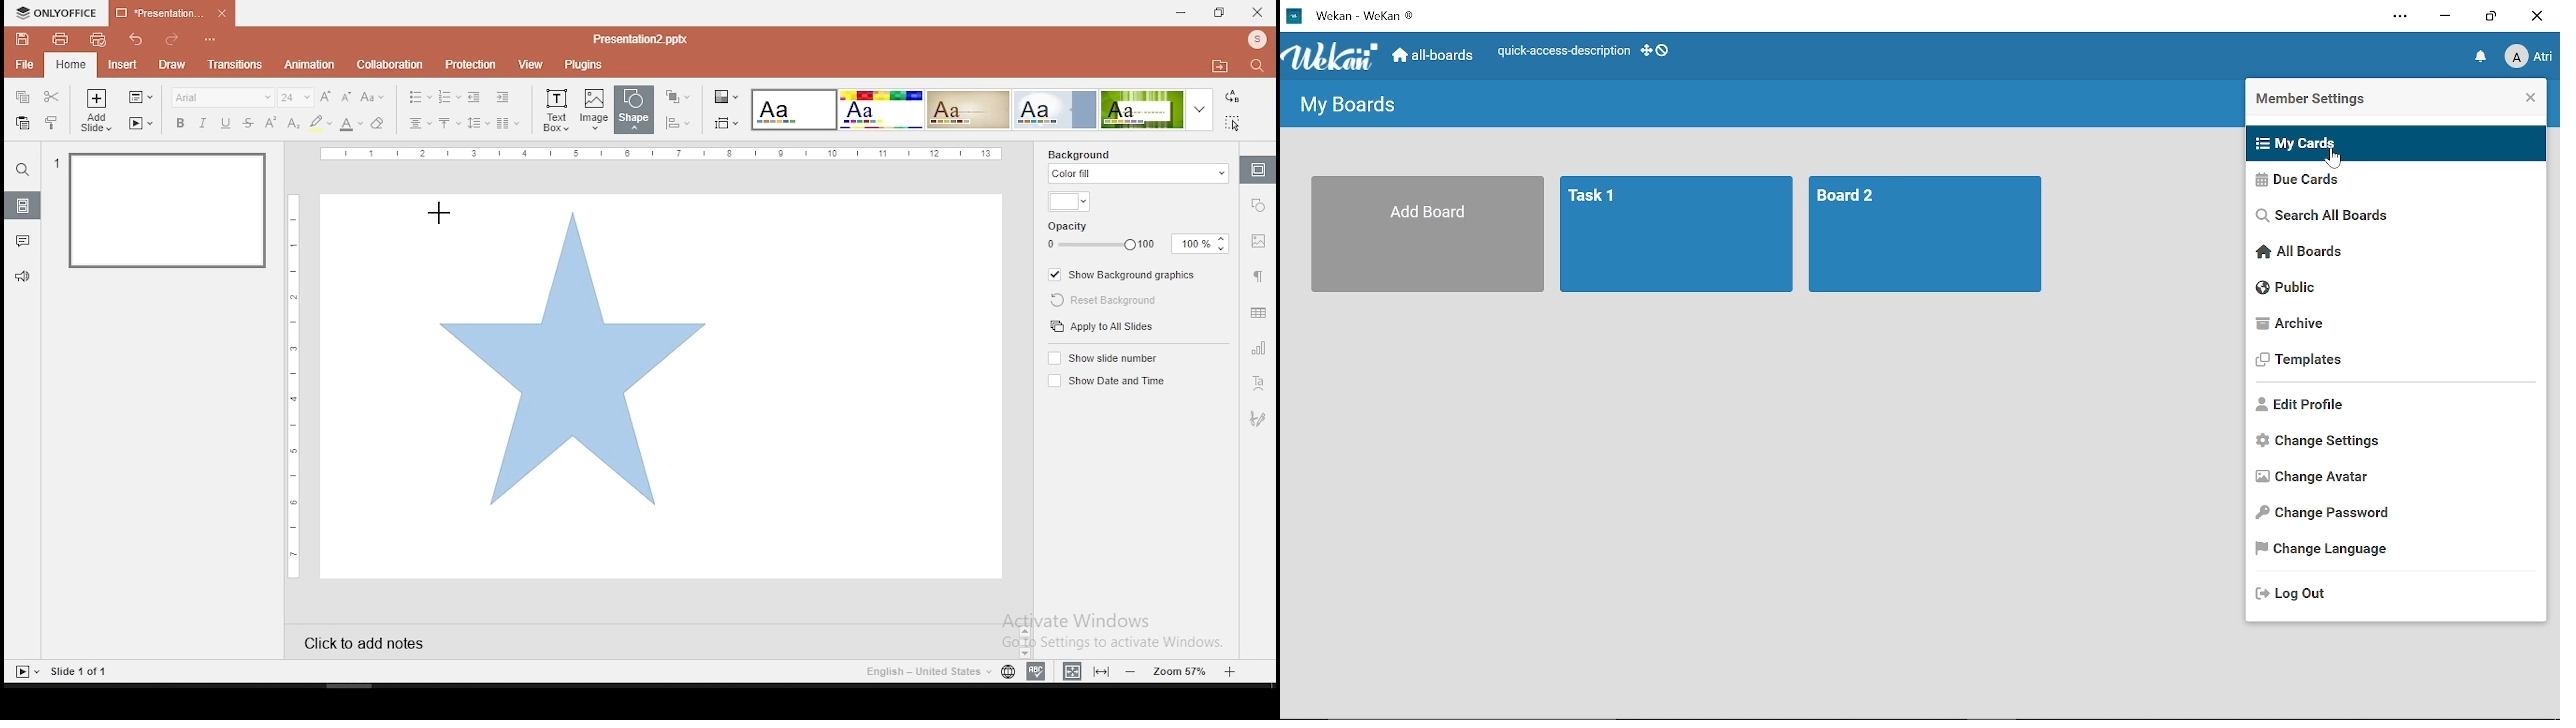  What do you see at coordinates (1256, 170) in the screenshot?
I see `slide settings` at bounding box center [1256, 170].